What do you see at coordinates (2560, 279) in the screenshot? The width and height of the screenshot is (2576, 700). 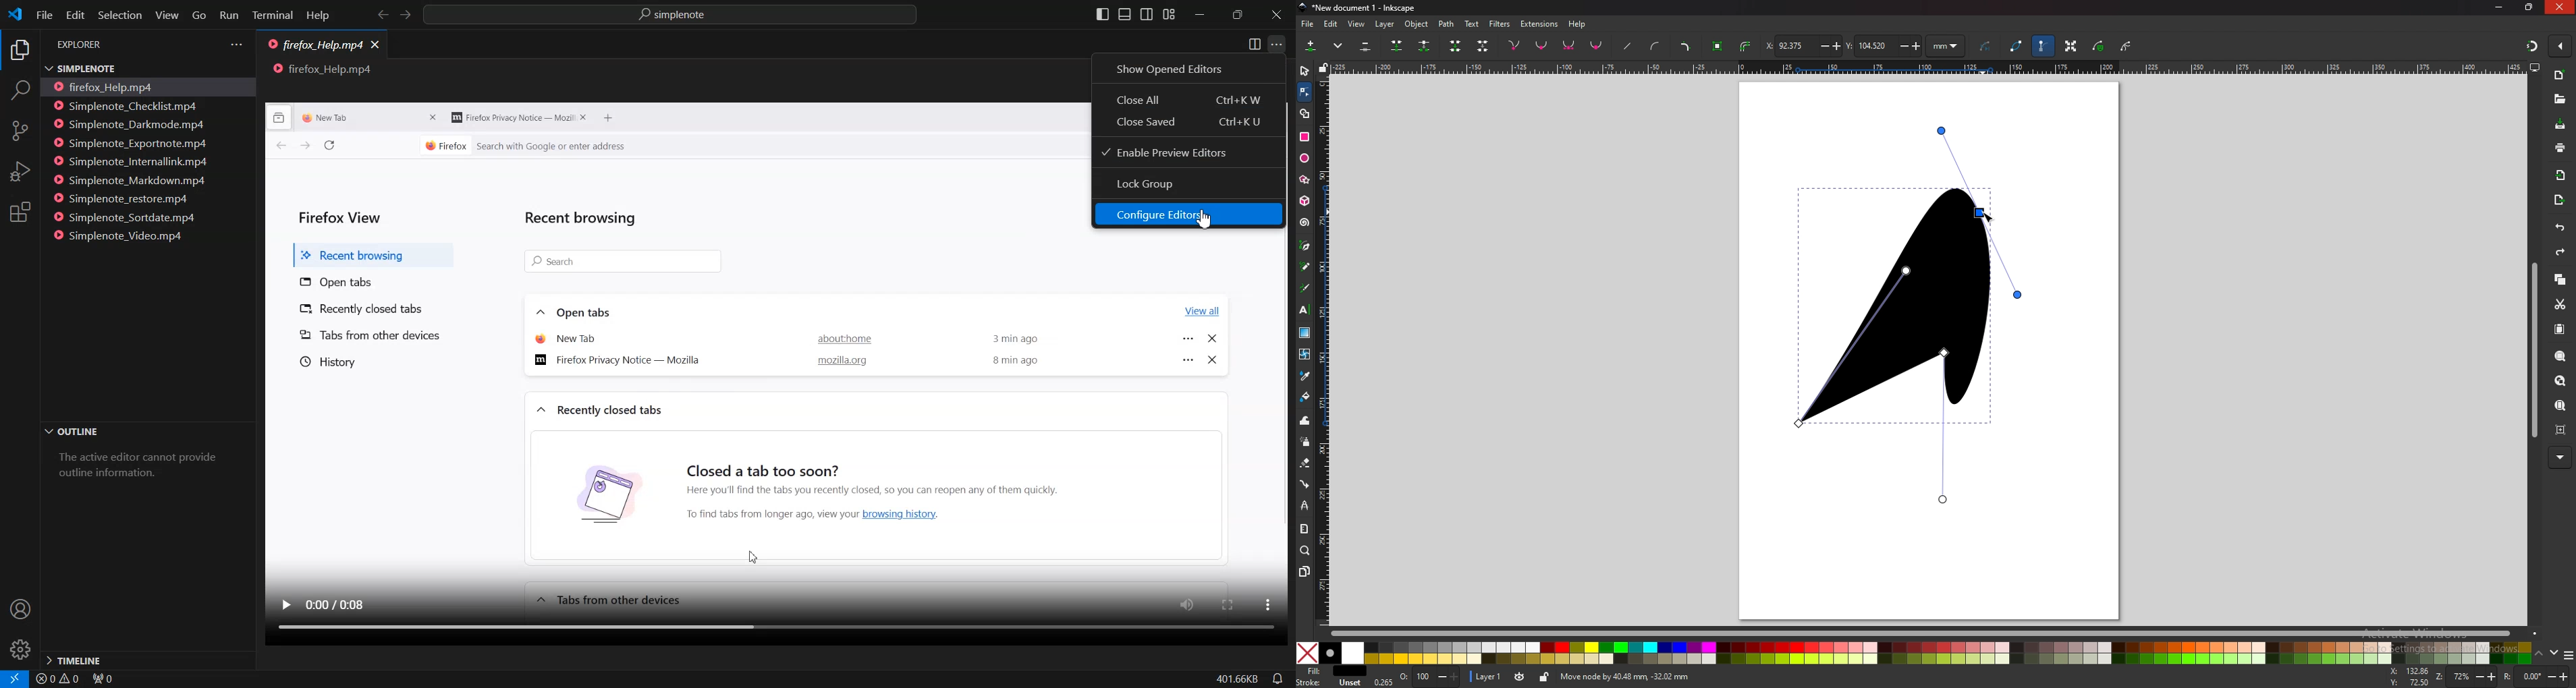 I see `copy` at bounding box center [2560, 279].